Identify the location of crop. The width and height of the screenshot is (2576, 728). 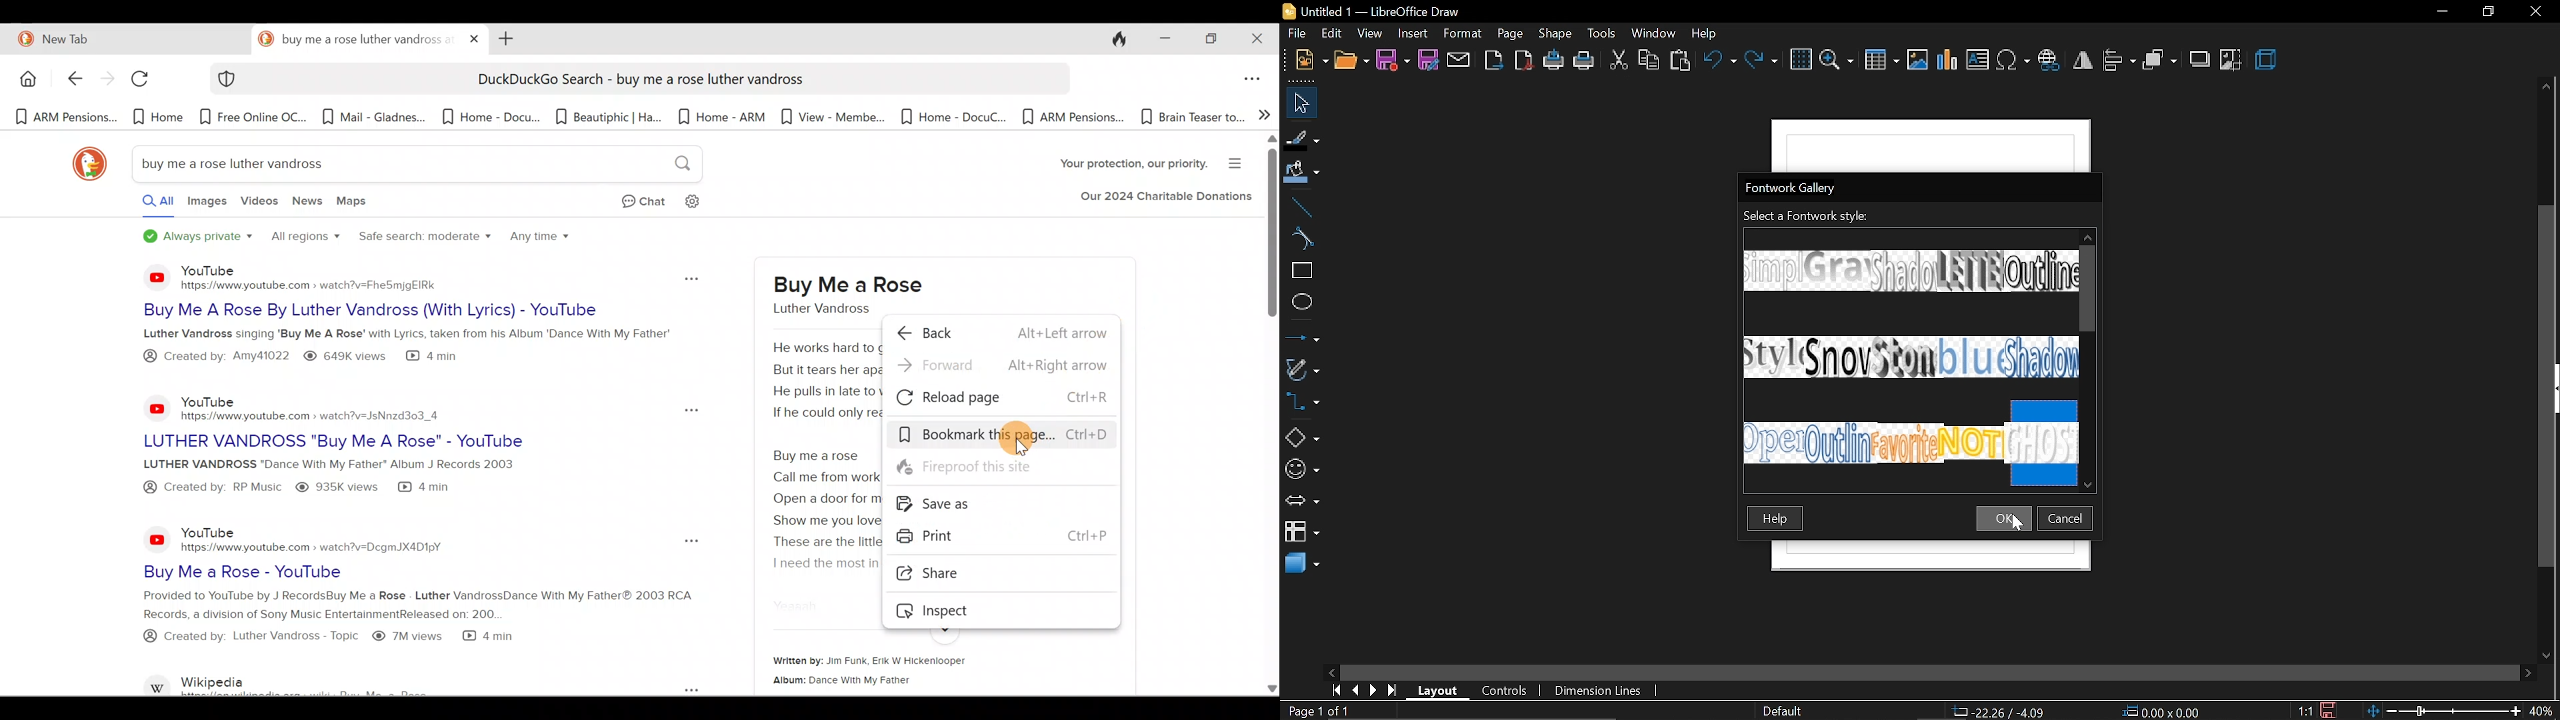
(2230, 61).